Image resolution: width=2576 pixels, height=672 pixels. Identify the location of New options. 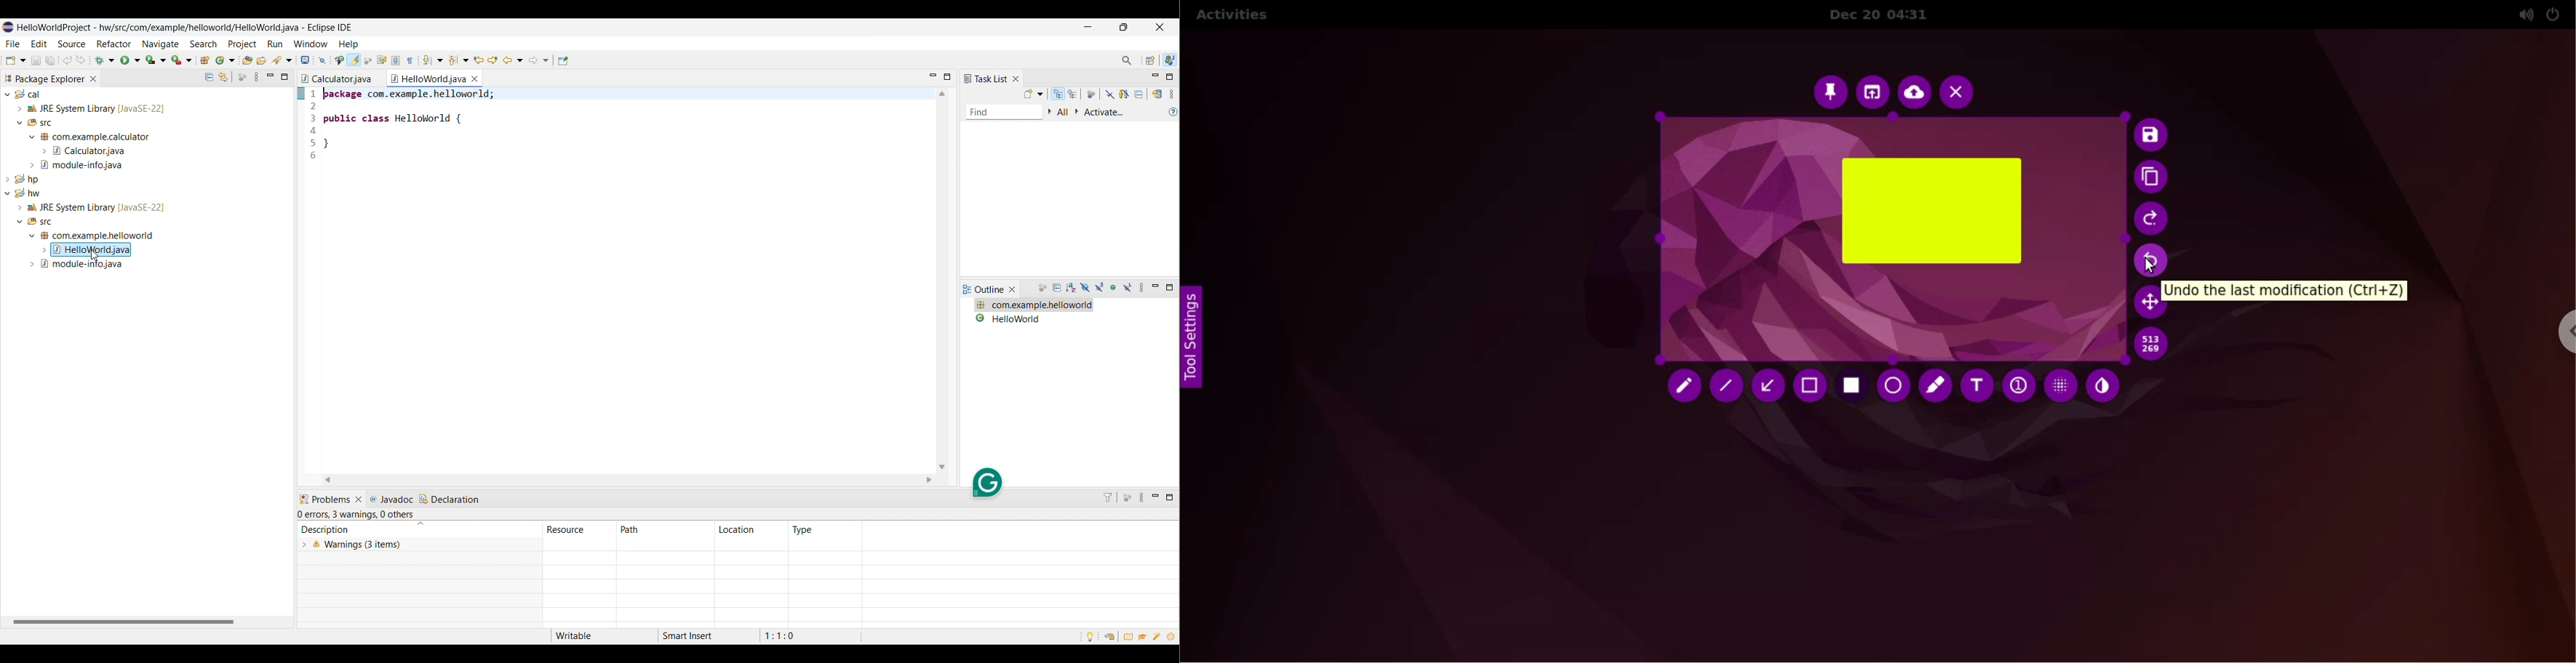
(16, 60).